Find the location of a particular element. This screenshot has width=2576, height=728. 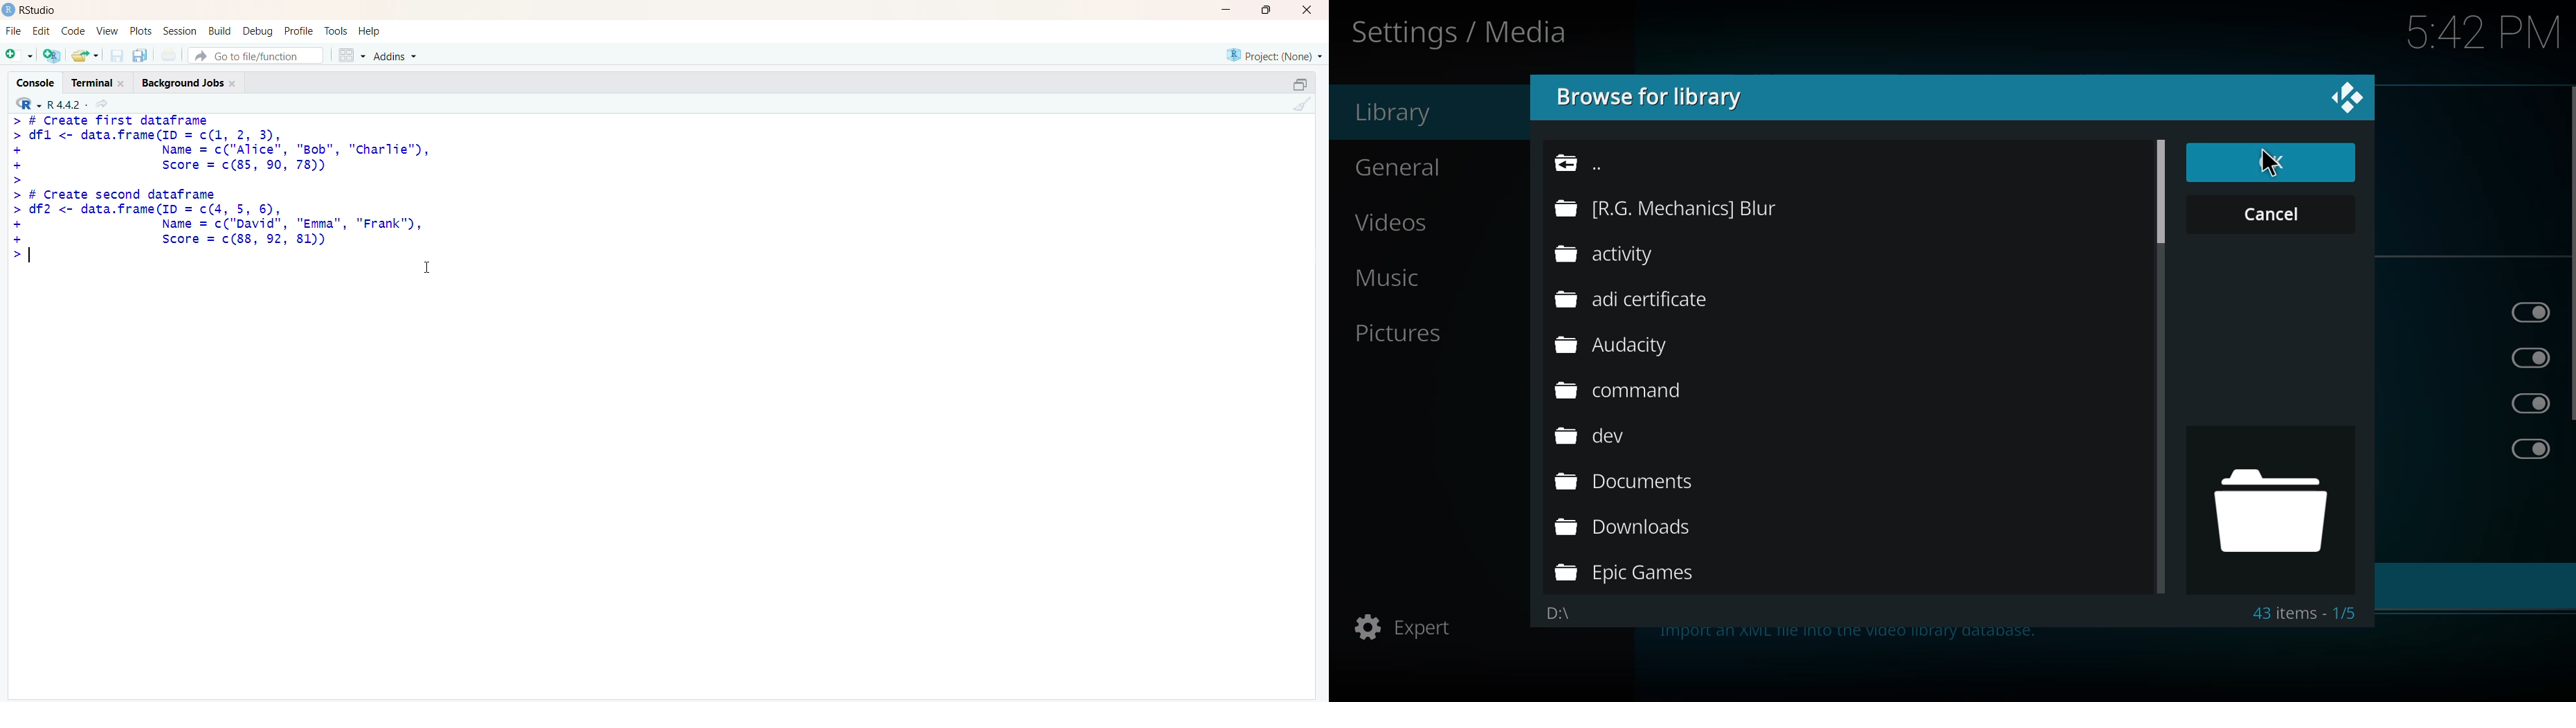

workspace panes is located at coordinates (351, 55).